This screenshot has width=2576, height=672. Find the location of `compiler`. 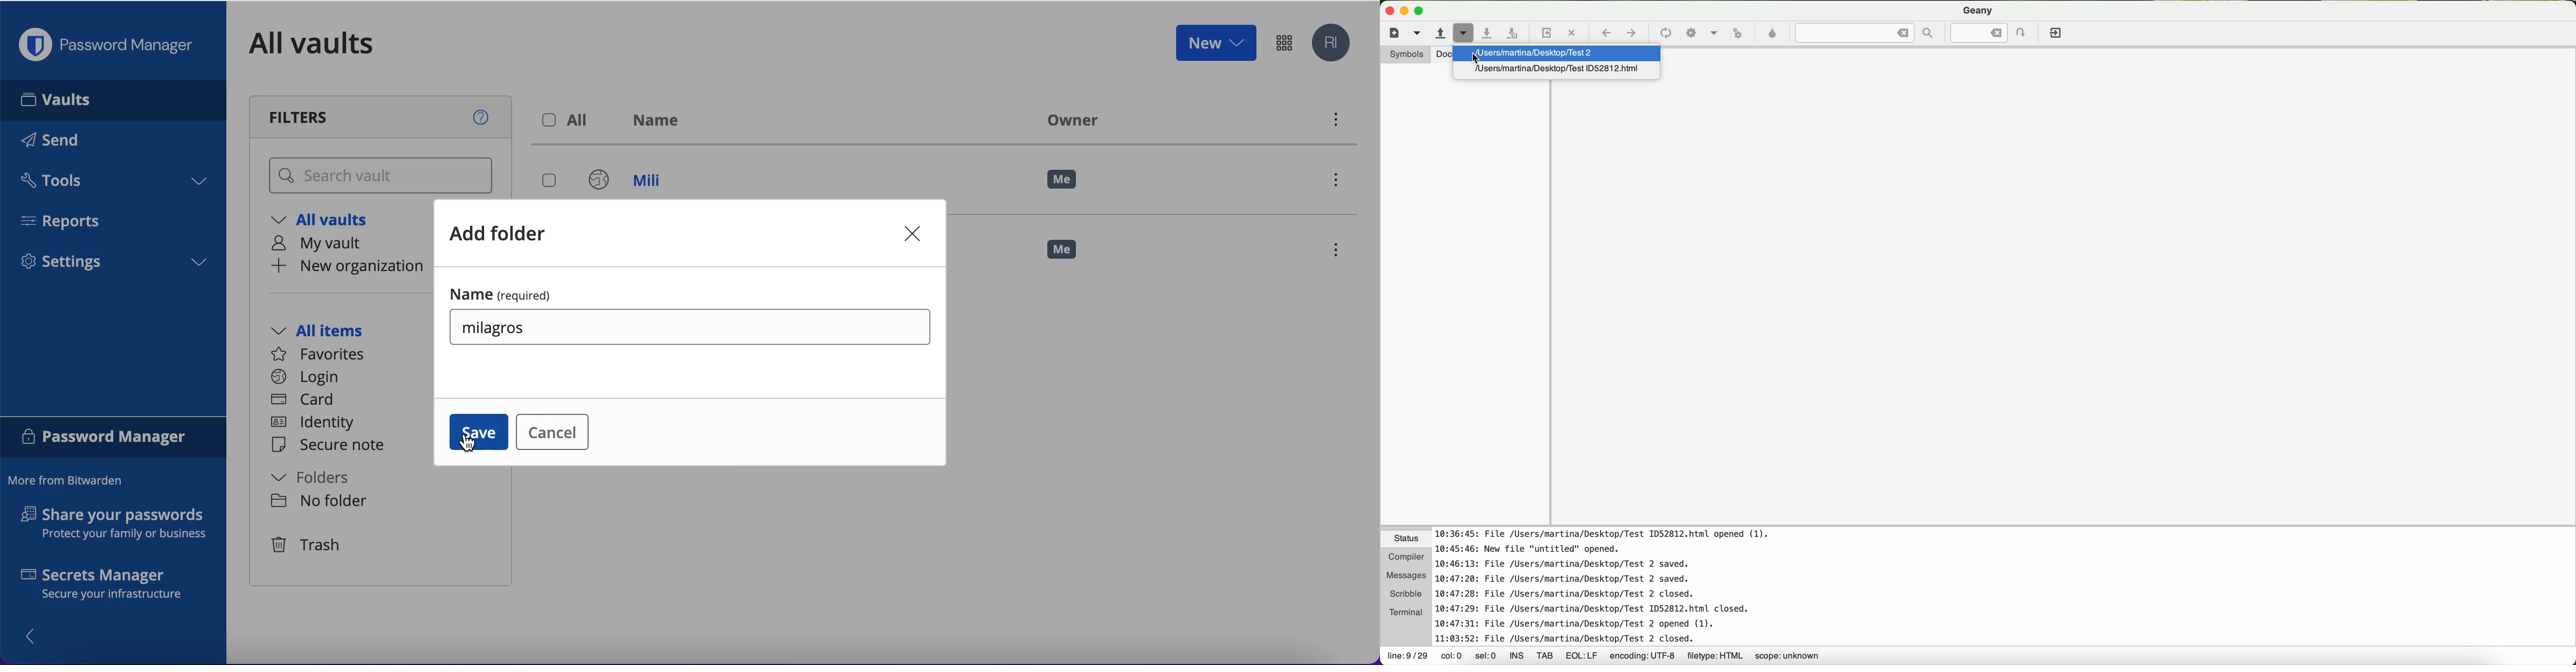

compiler is located at coordinates (1403, 559).